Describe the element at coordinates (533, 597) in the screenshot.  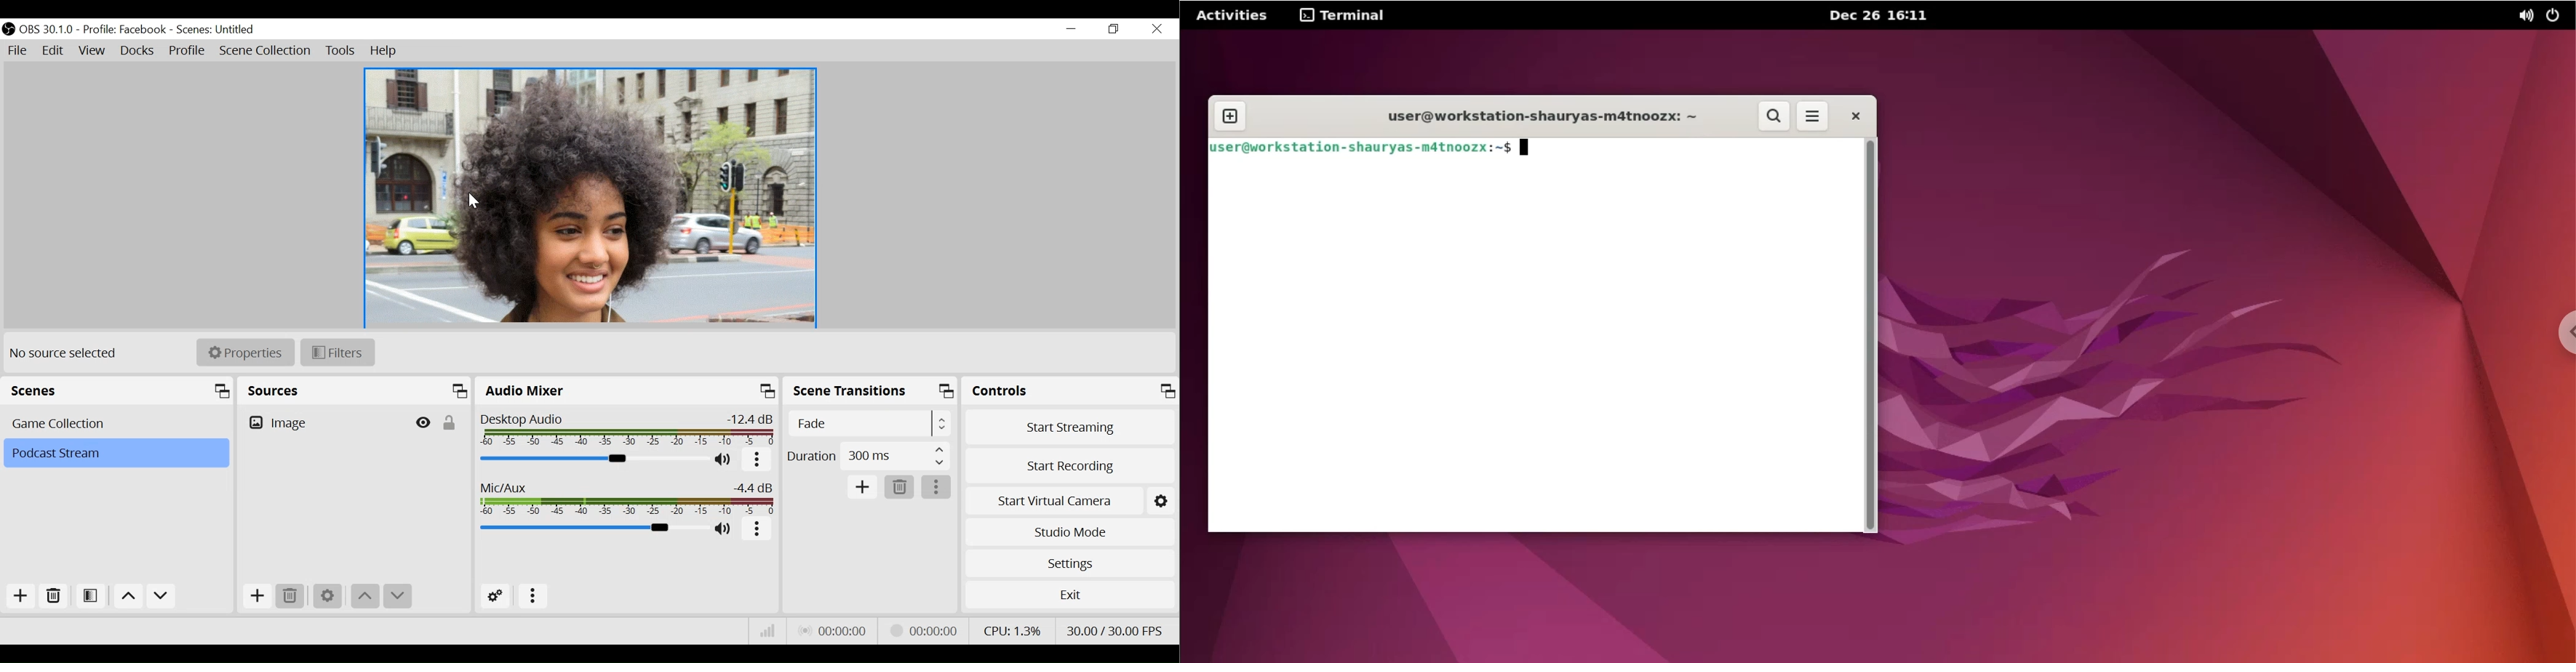
I see `More Options` at that location.